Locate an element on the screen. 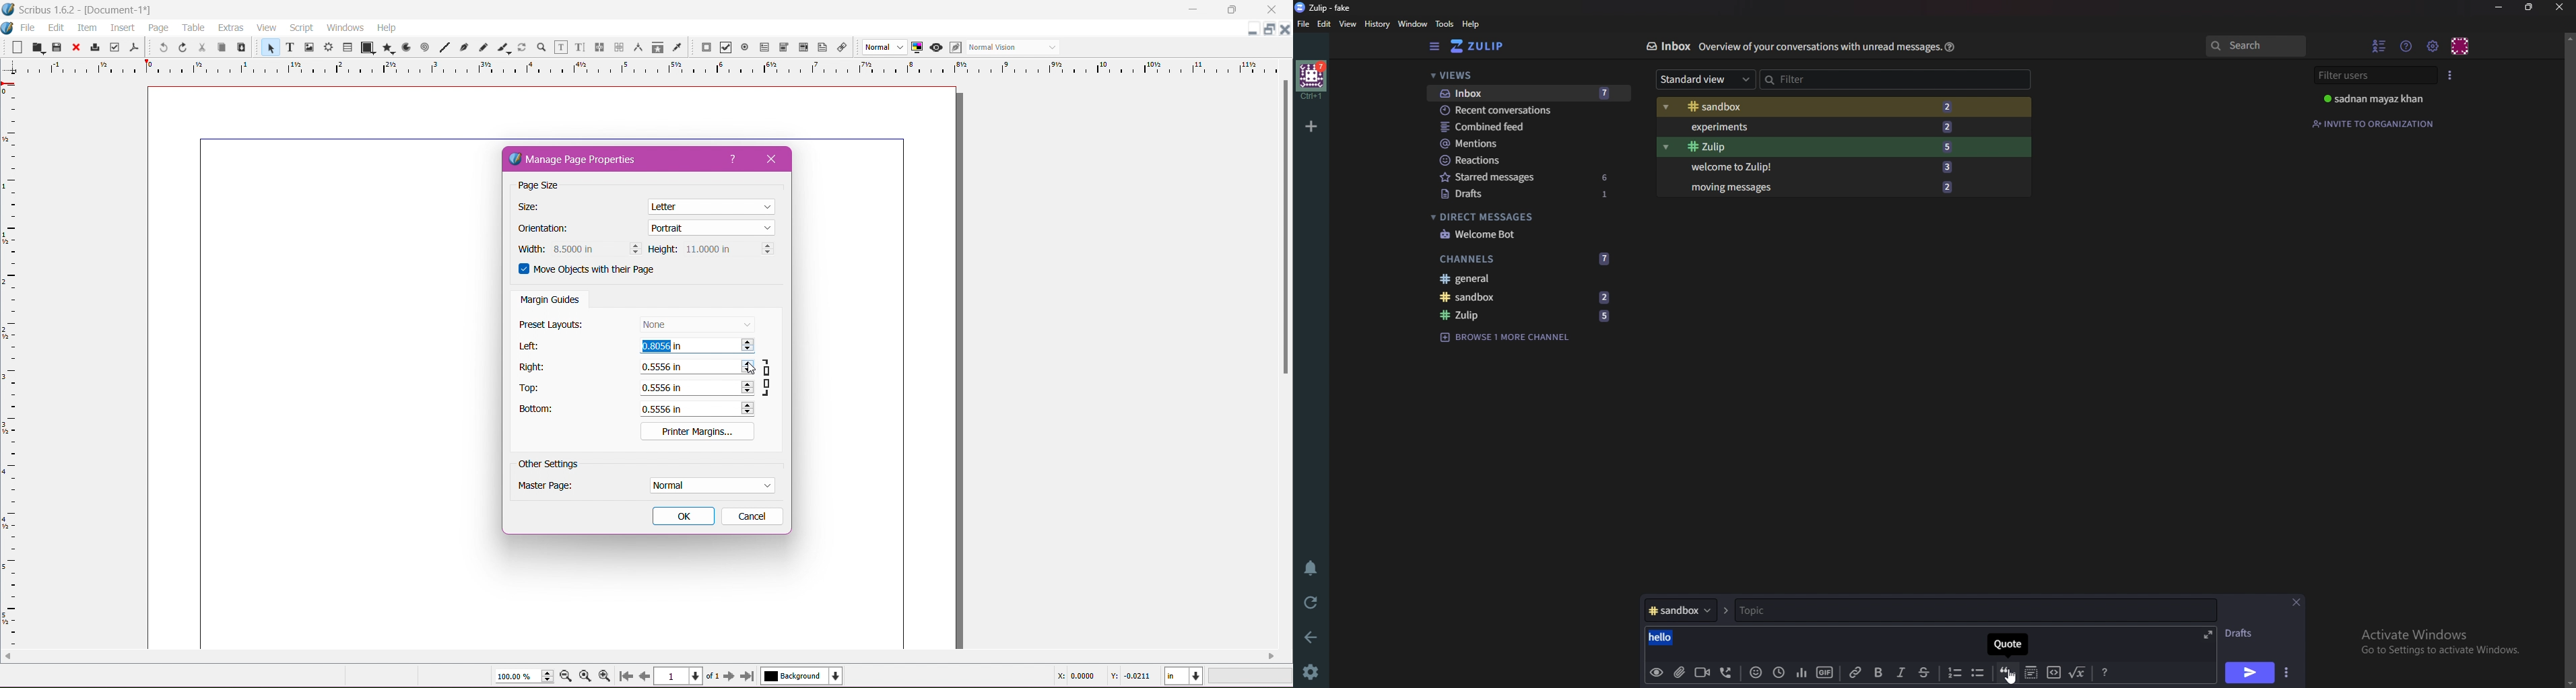 This screenshot has width=2576, height=700. home is located at coordinates (1313, 79).